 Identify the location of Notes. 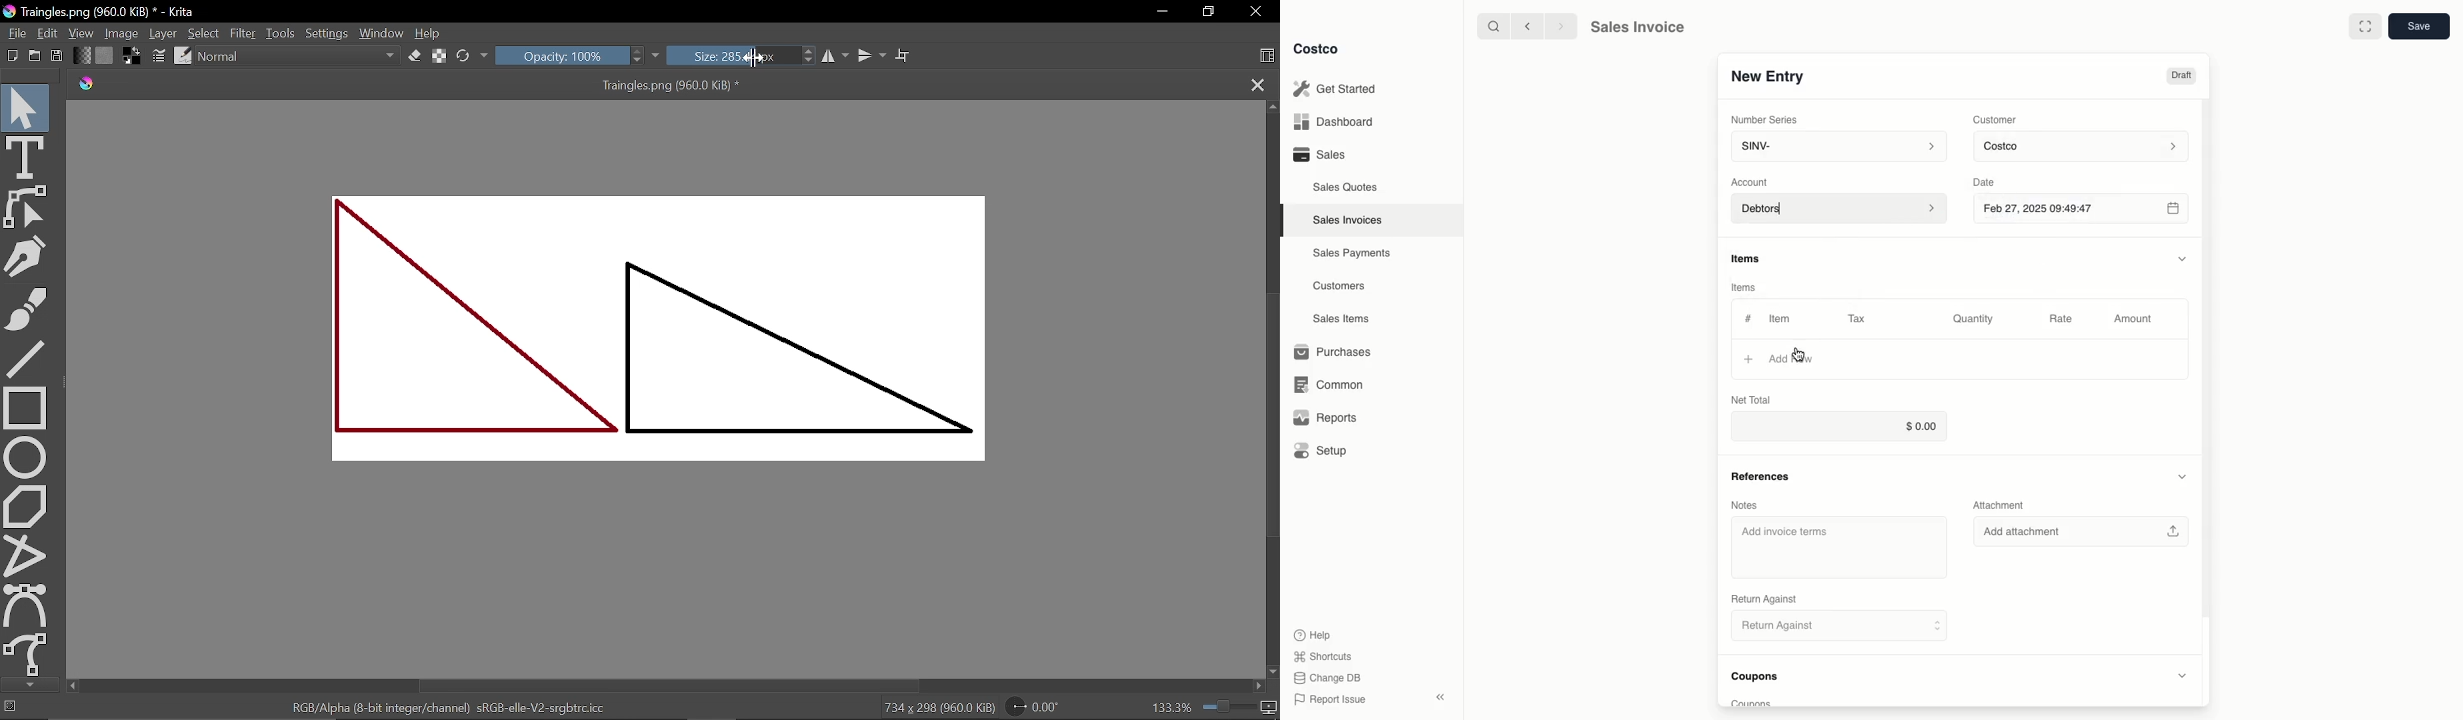
(1744, 505).